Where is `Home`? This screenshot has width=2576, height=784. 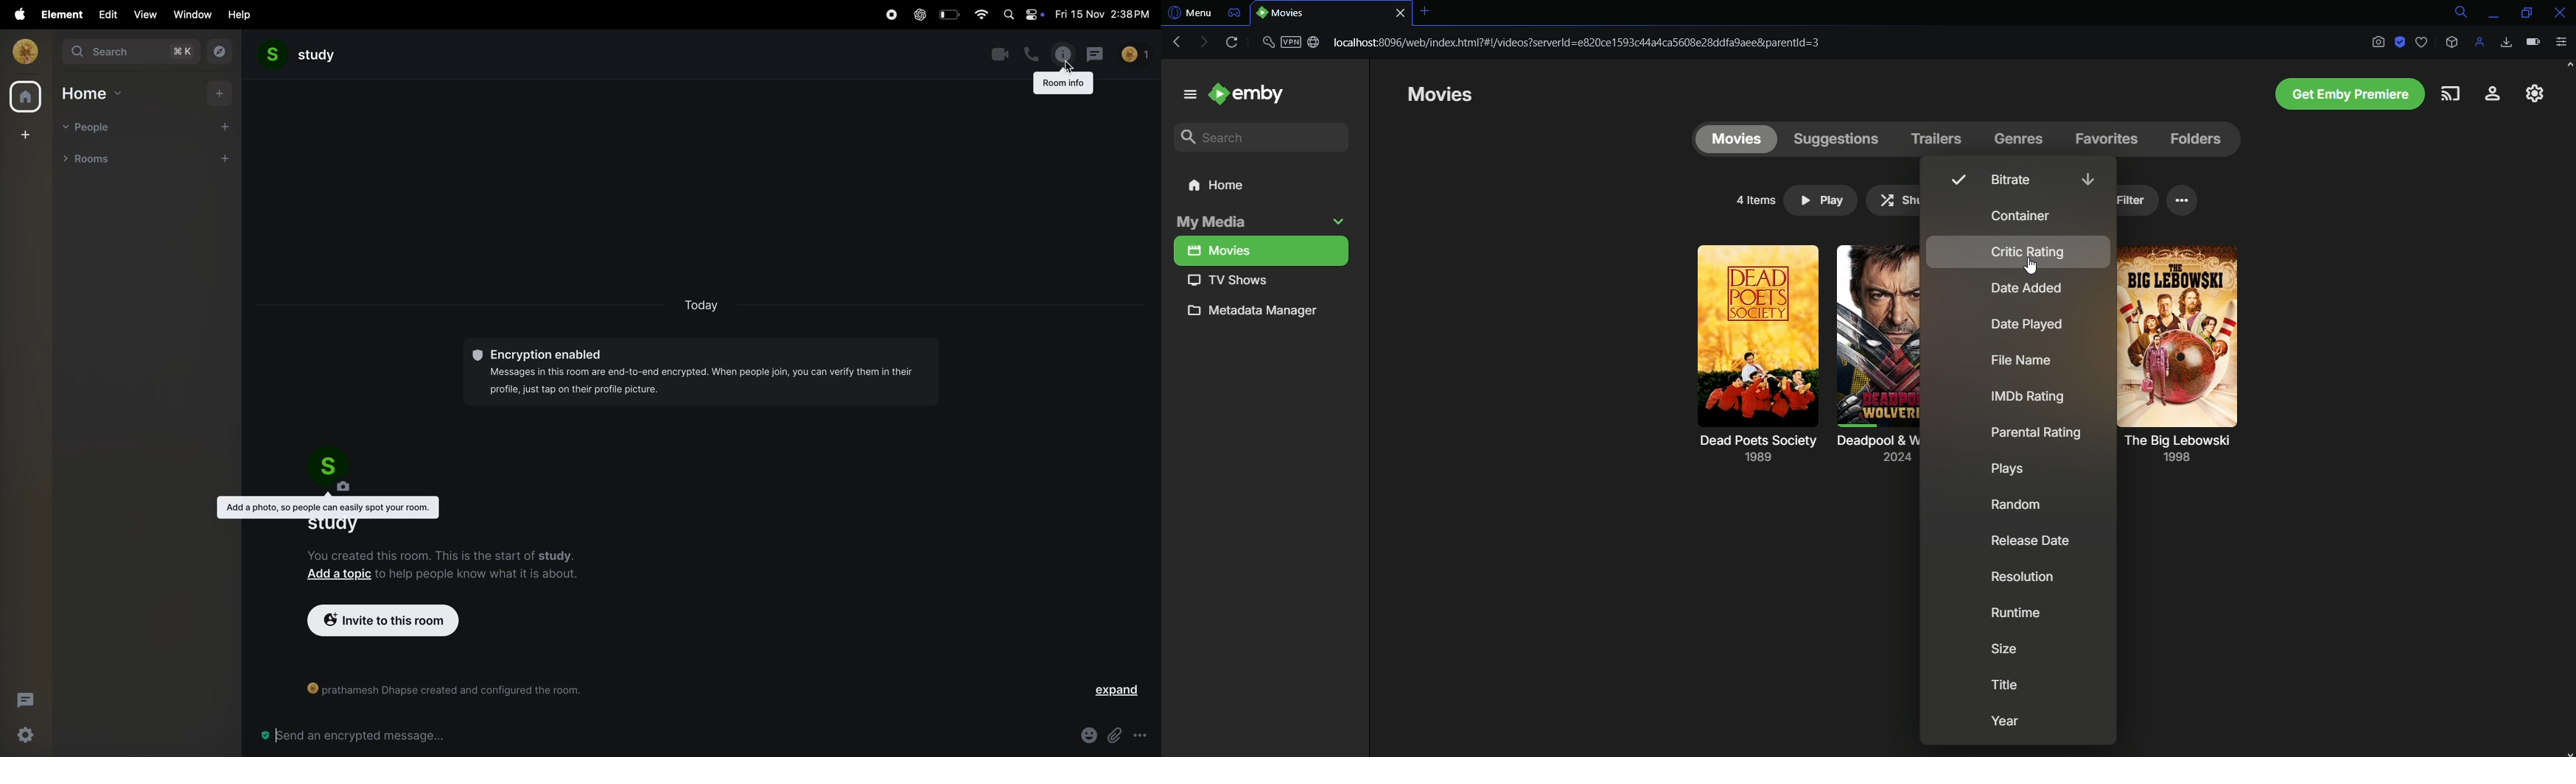
Home is located at coordinates (1265, 189).